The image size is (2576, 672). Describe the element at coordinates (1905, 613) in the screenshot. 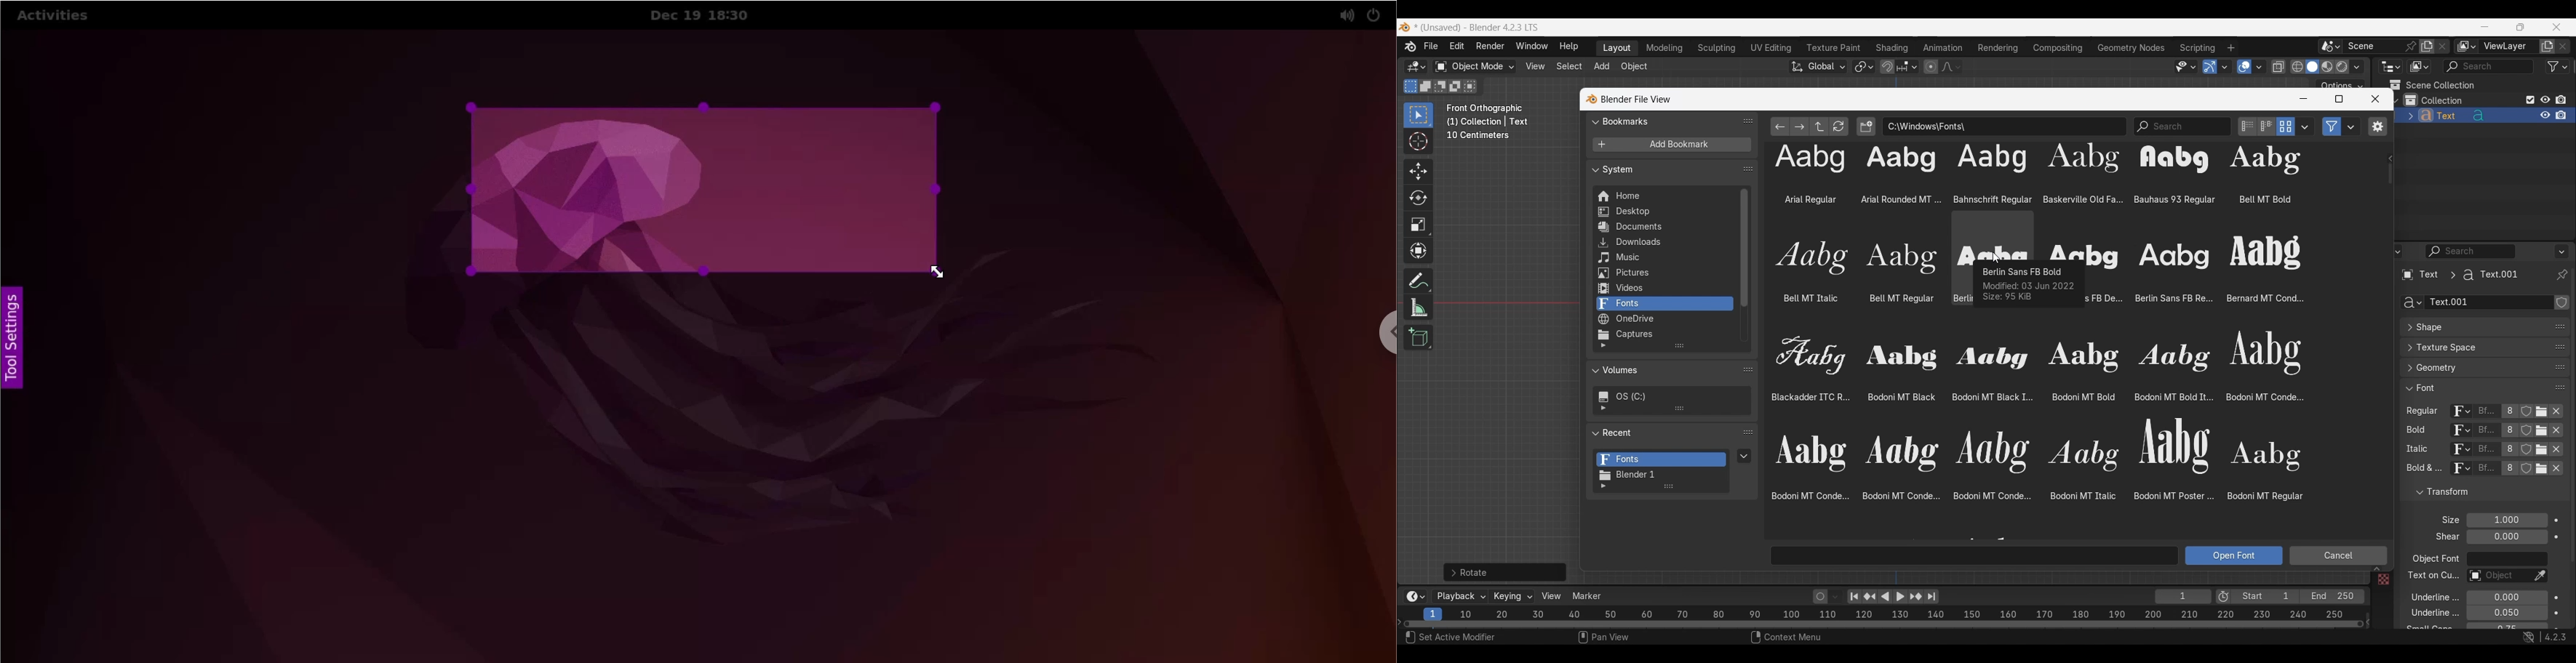

I see `10 20 30 40 50 60 70 80 90 100 110 120 130 140 150 160 170 180 190 200 210 220 230 240 250` at that location.